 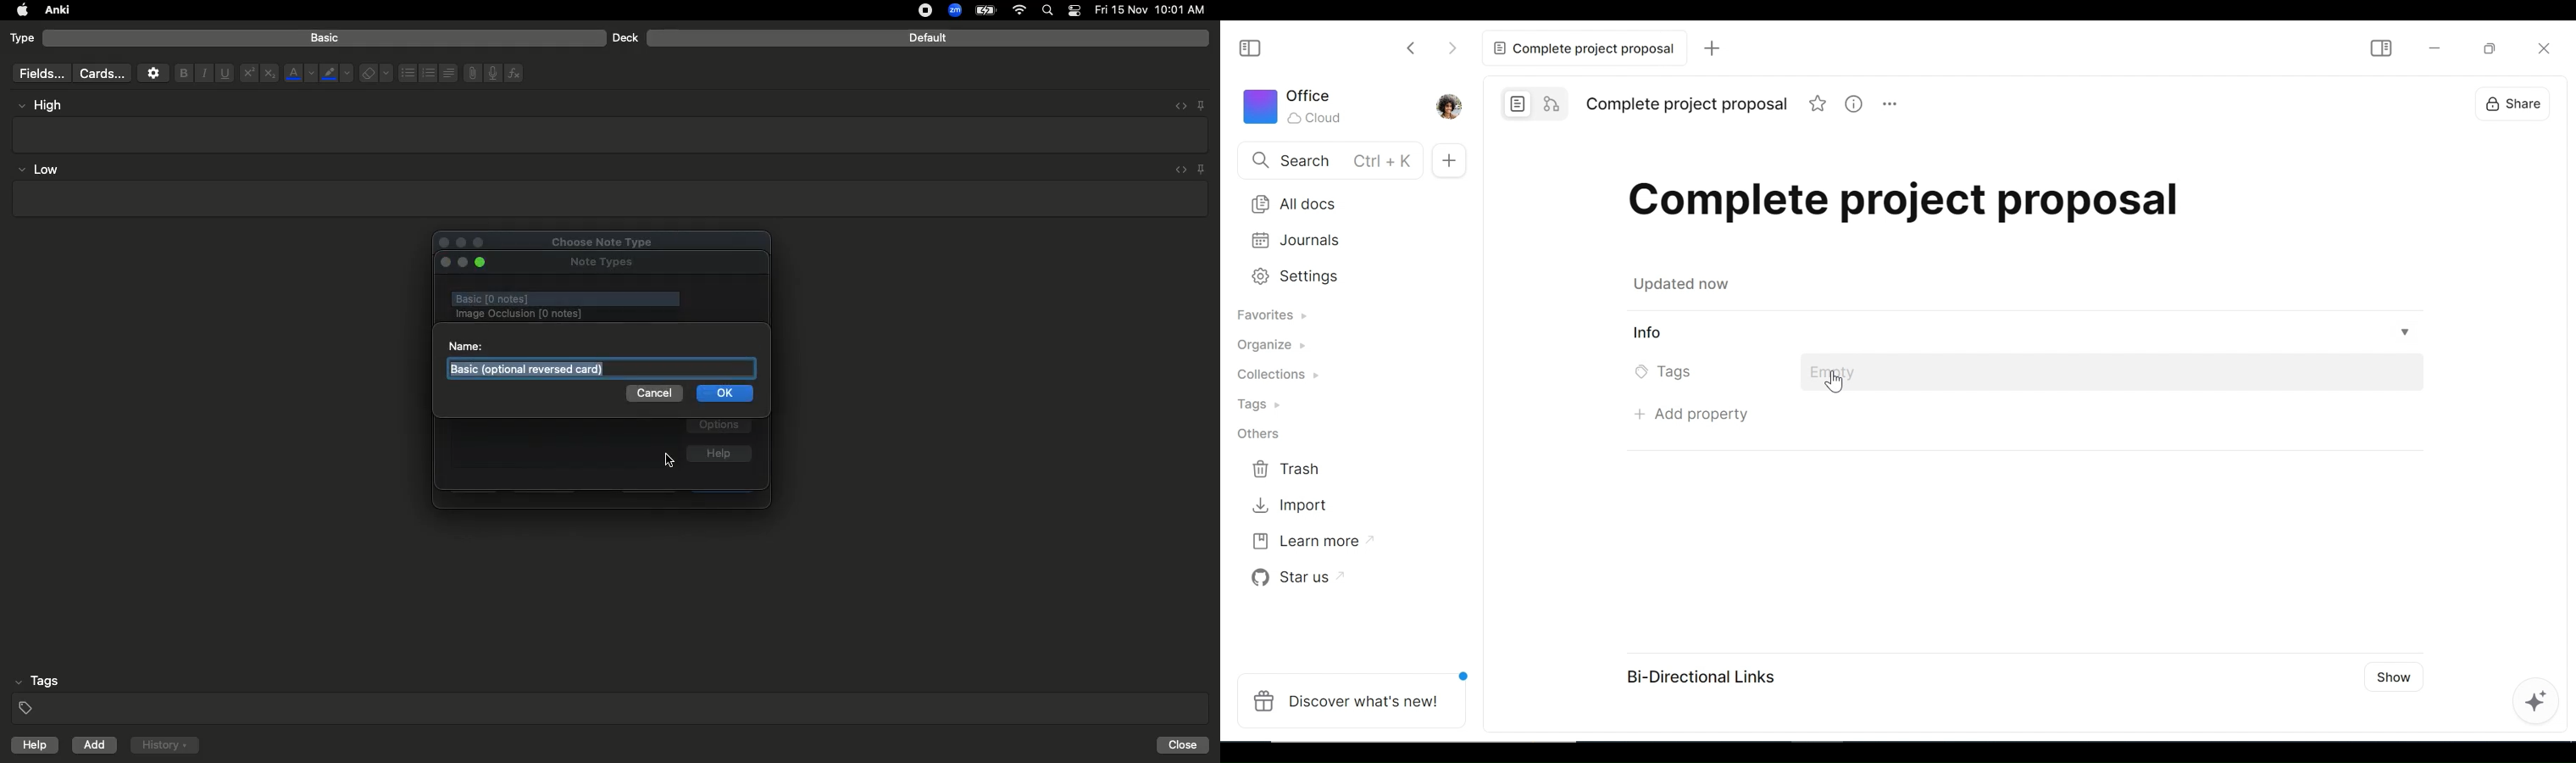 What do you see at coordinates (928, 38) in the screenshot?
I see `Default` at bounding box center [928, 38].